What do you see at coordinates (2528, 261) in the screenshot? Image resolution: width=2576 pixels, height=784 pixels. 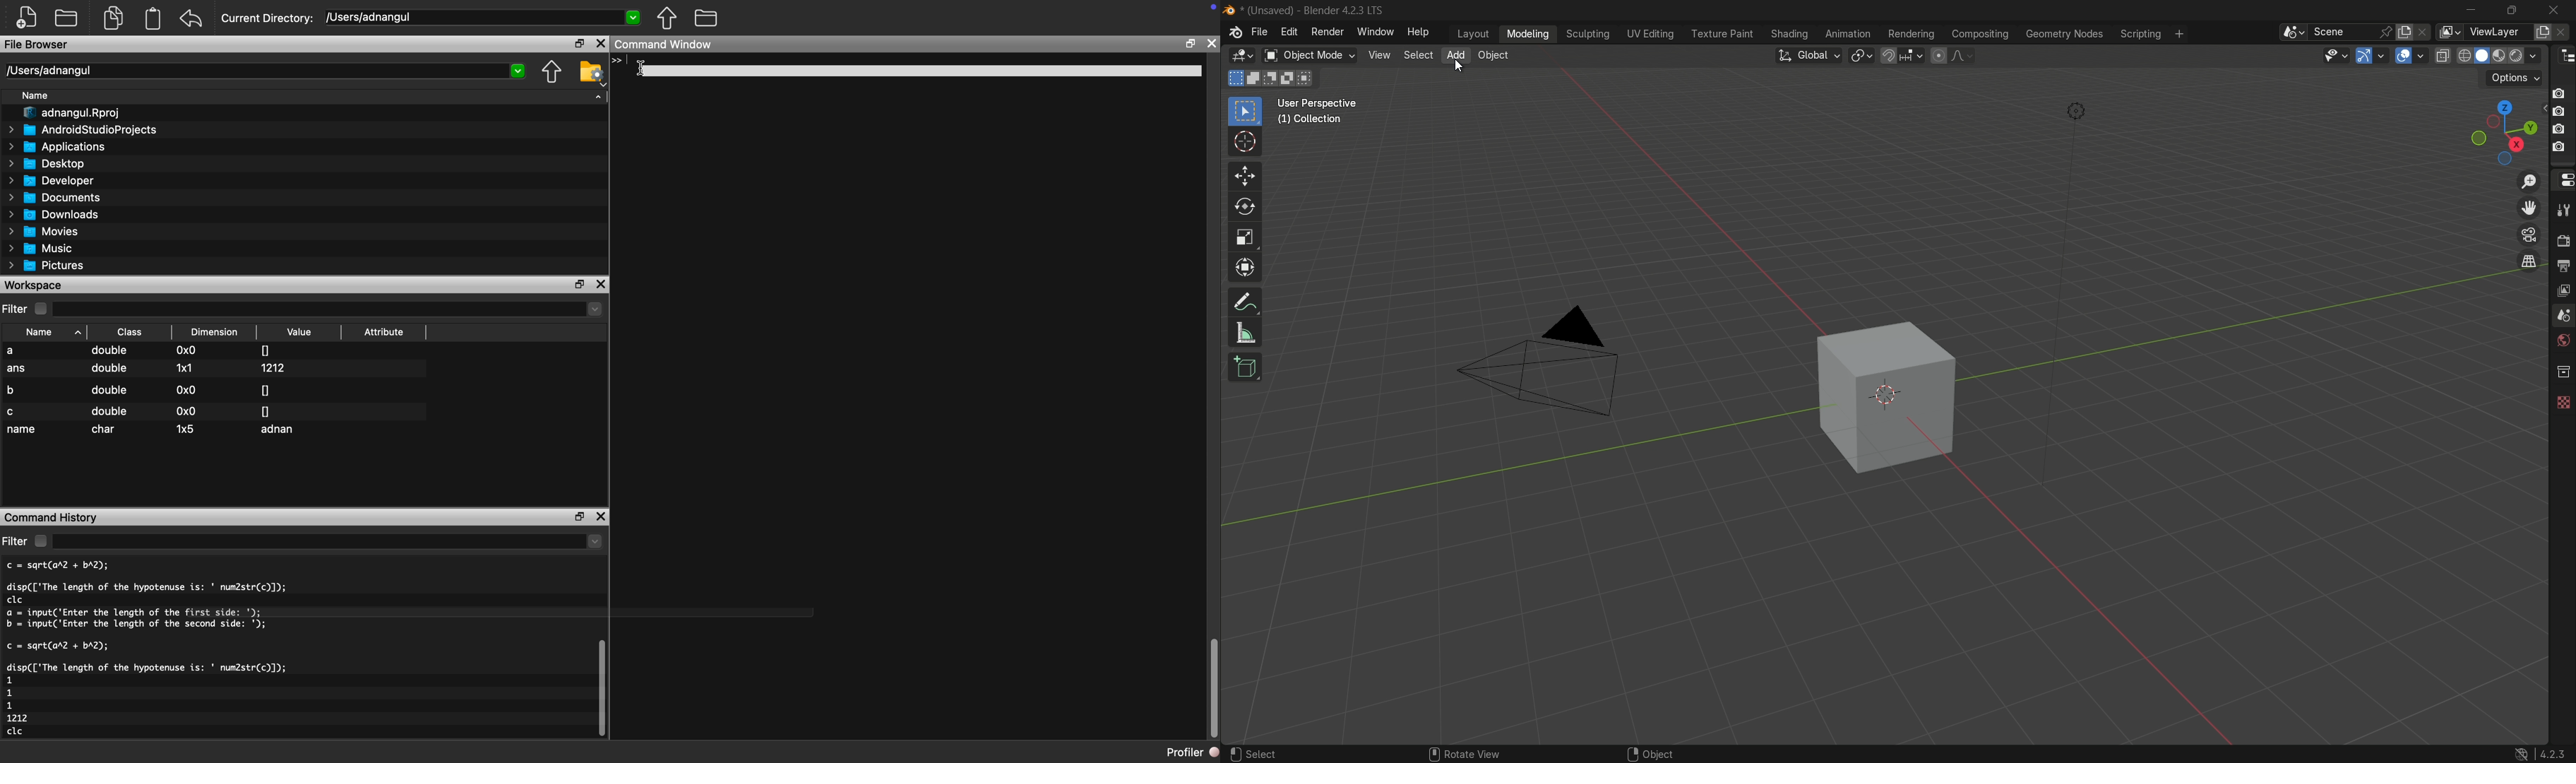 I see `switch the current view` at bounding box center [2528, 261].